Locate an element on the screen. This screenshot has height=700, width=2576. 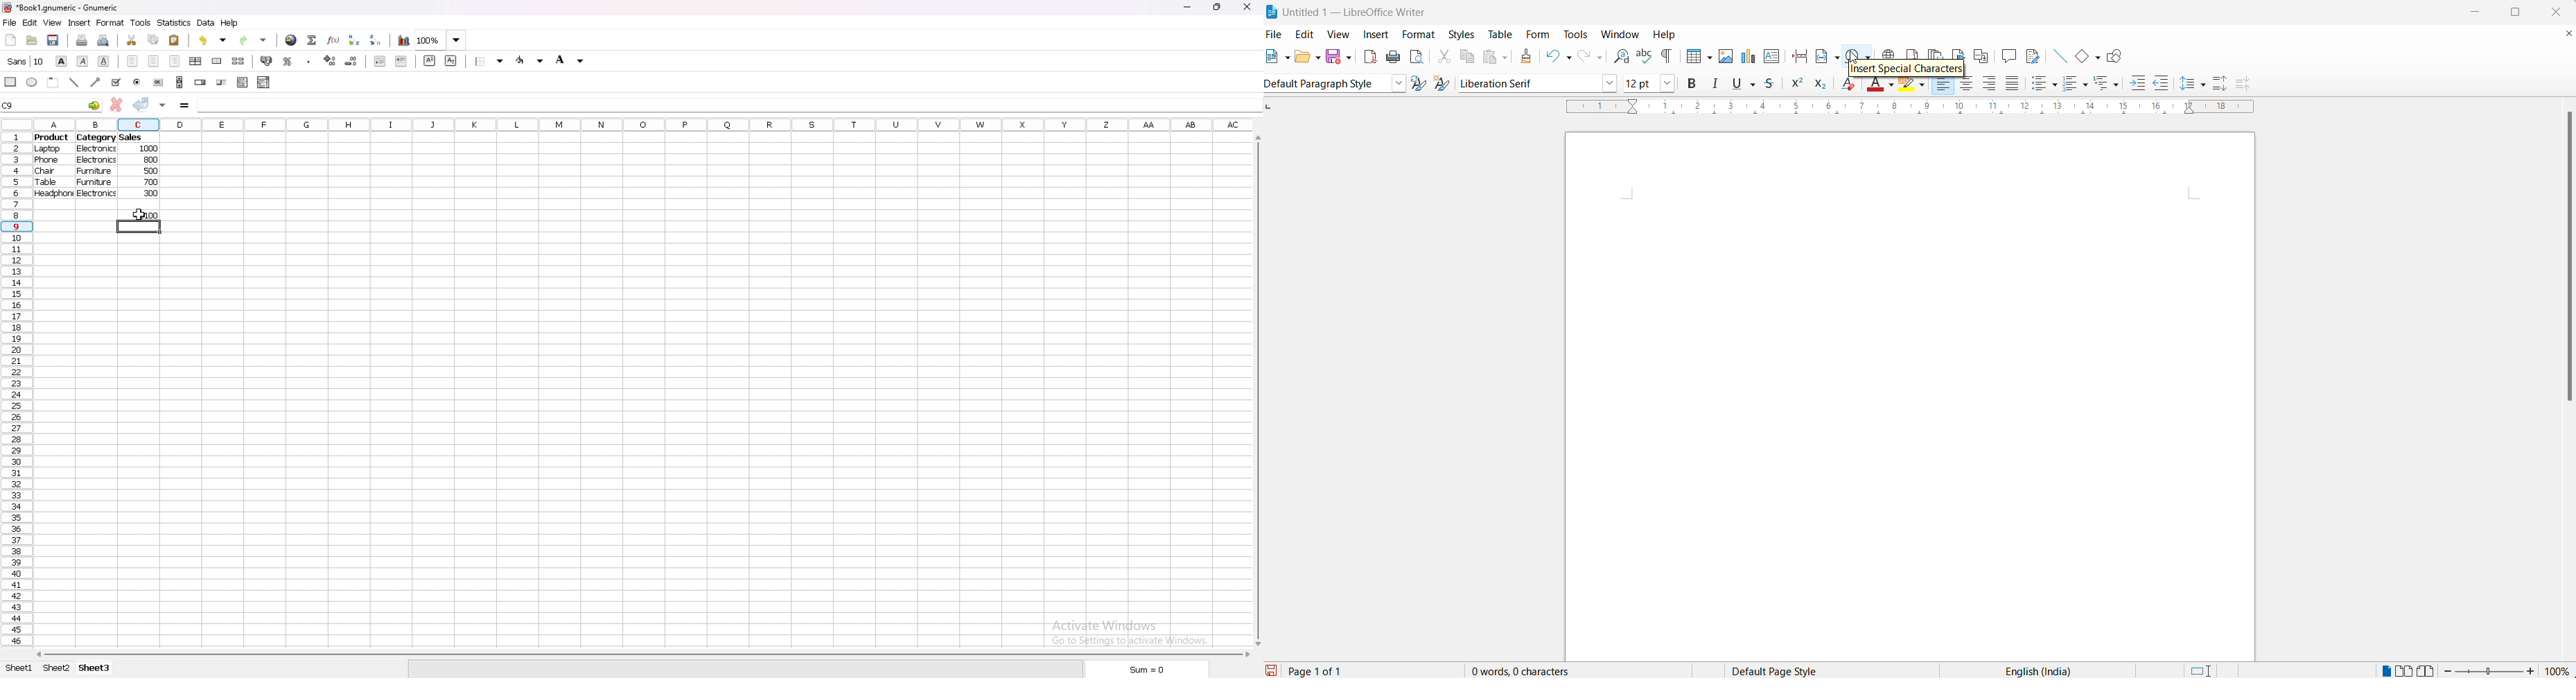
libreoffice logo is located at coordinates (1272, 11).